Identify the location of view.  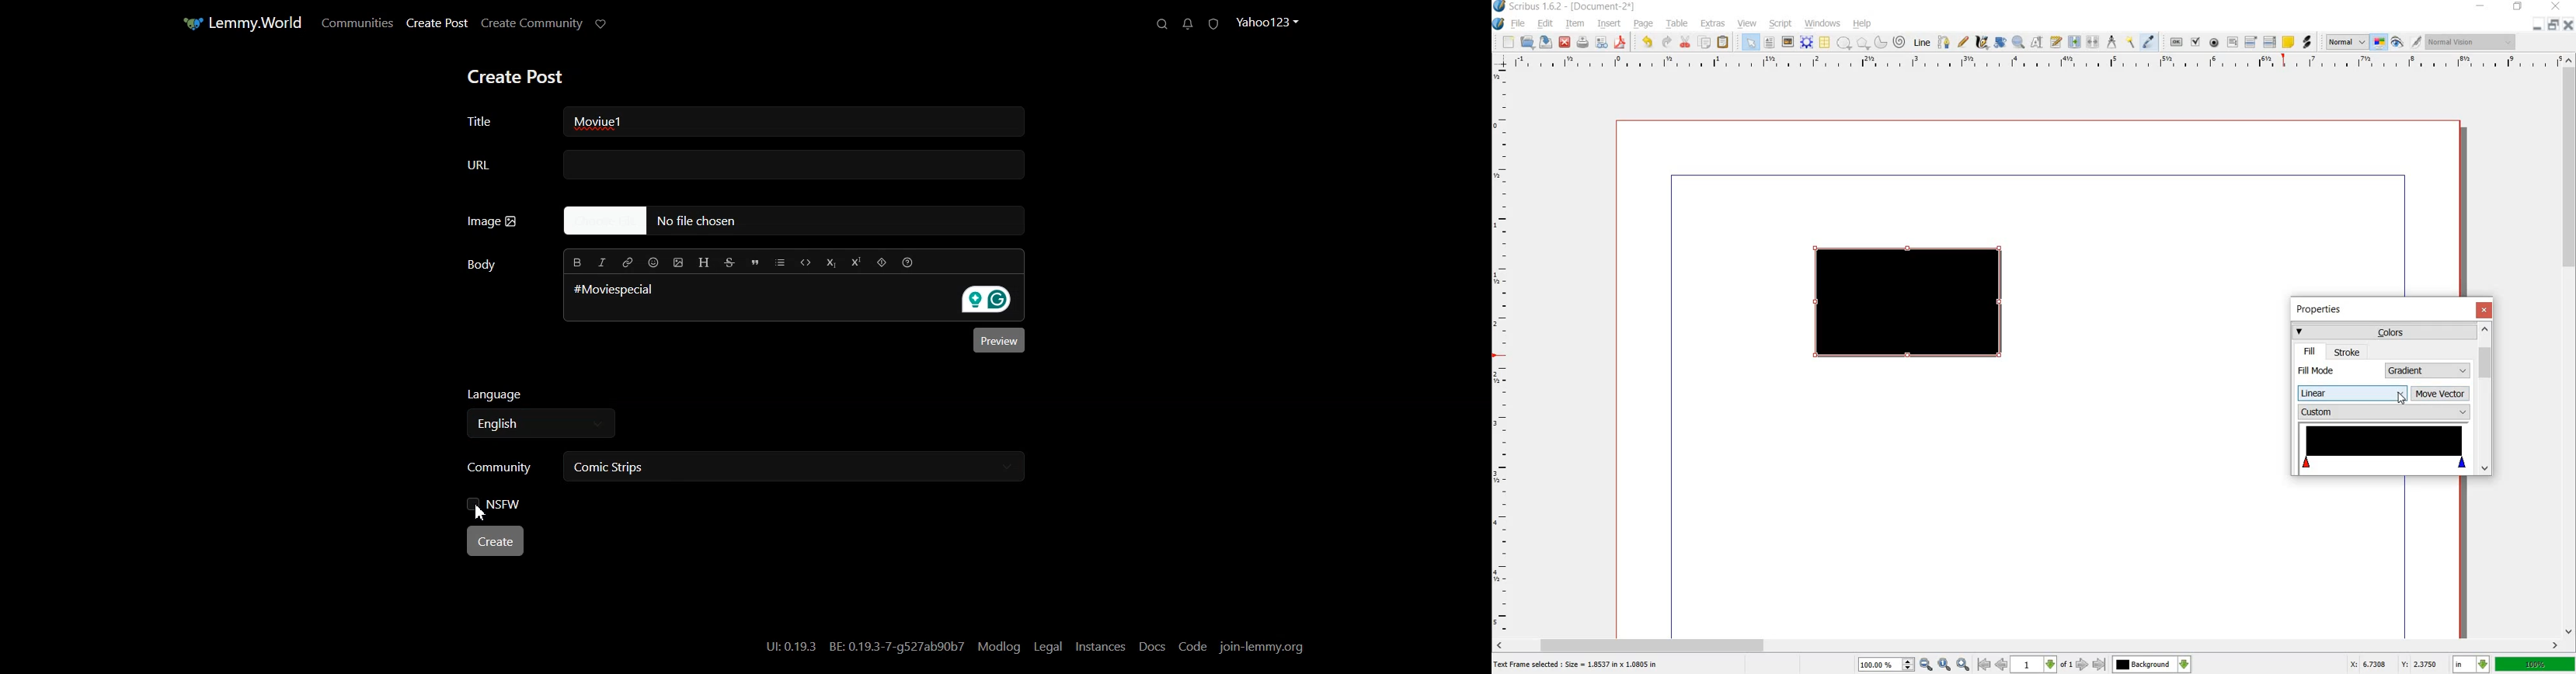
(1748, 24).